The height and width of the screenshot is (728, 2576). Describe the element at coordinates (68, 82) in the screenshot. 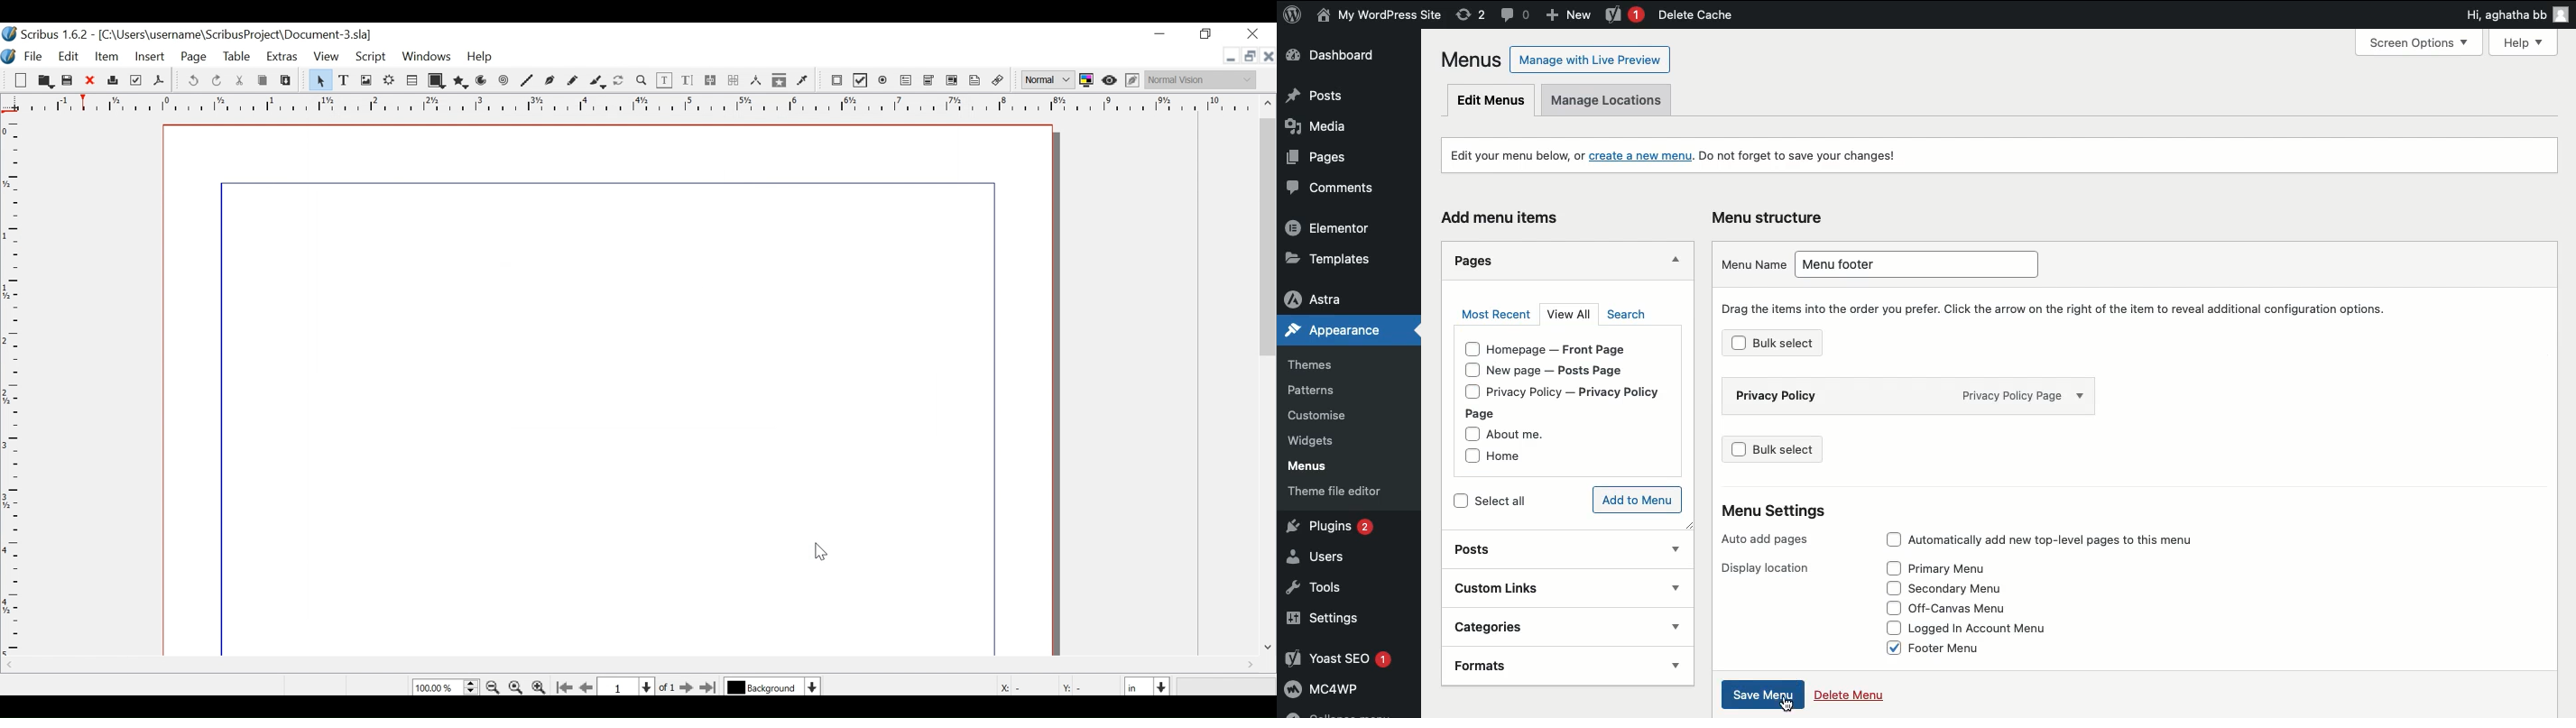

I see `Save` at that location.